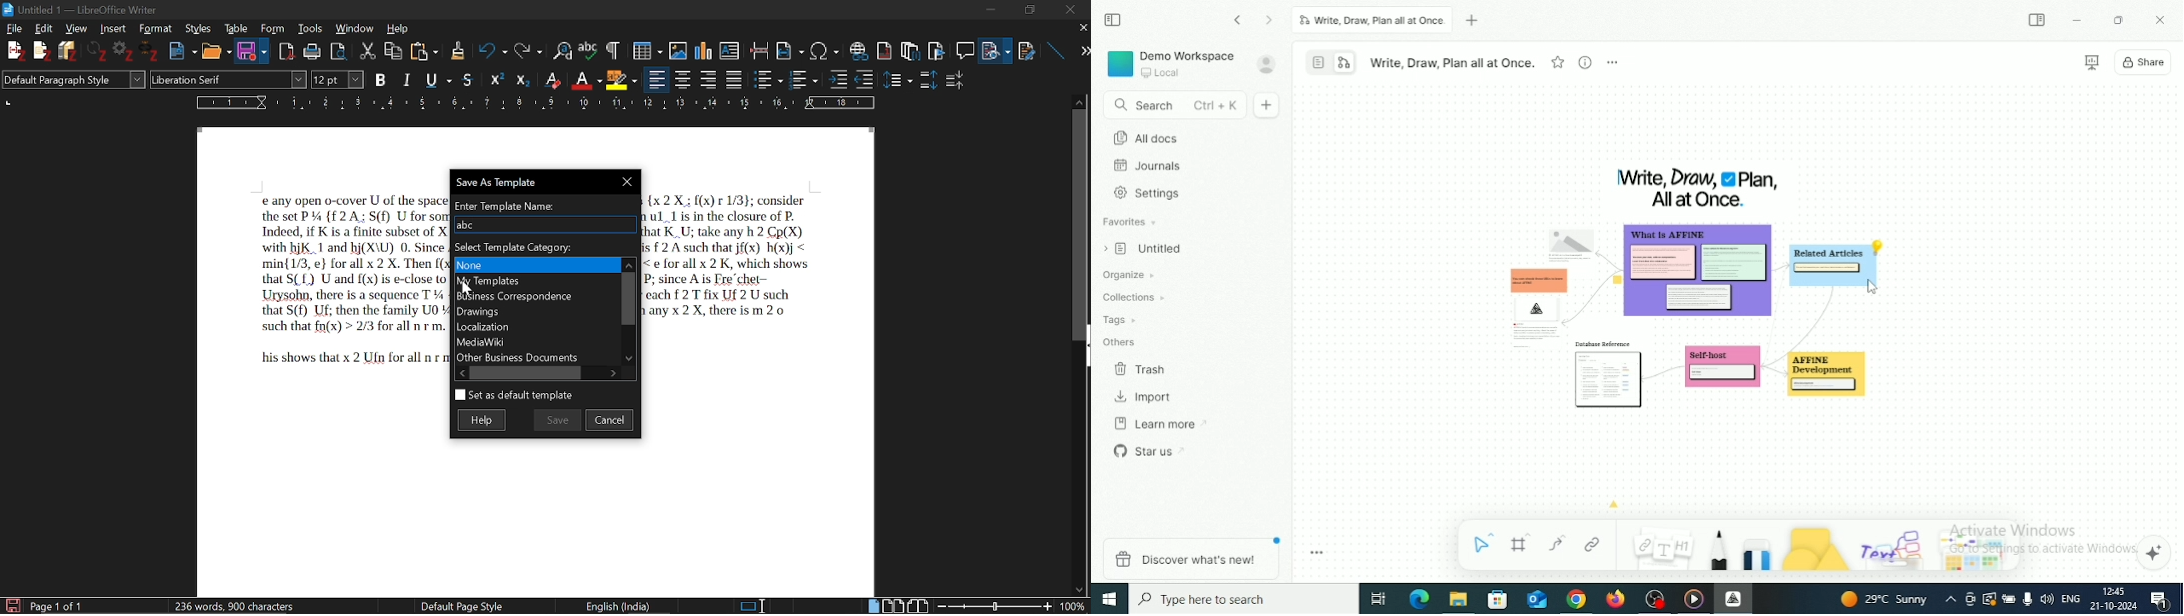 This screenshot has height=616, width=2184. I want to click on Settings, so click(125, 53).